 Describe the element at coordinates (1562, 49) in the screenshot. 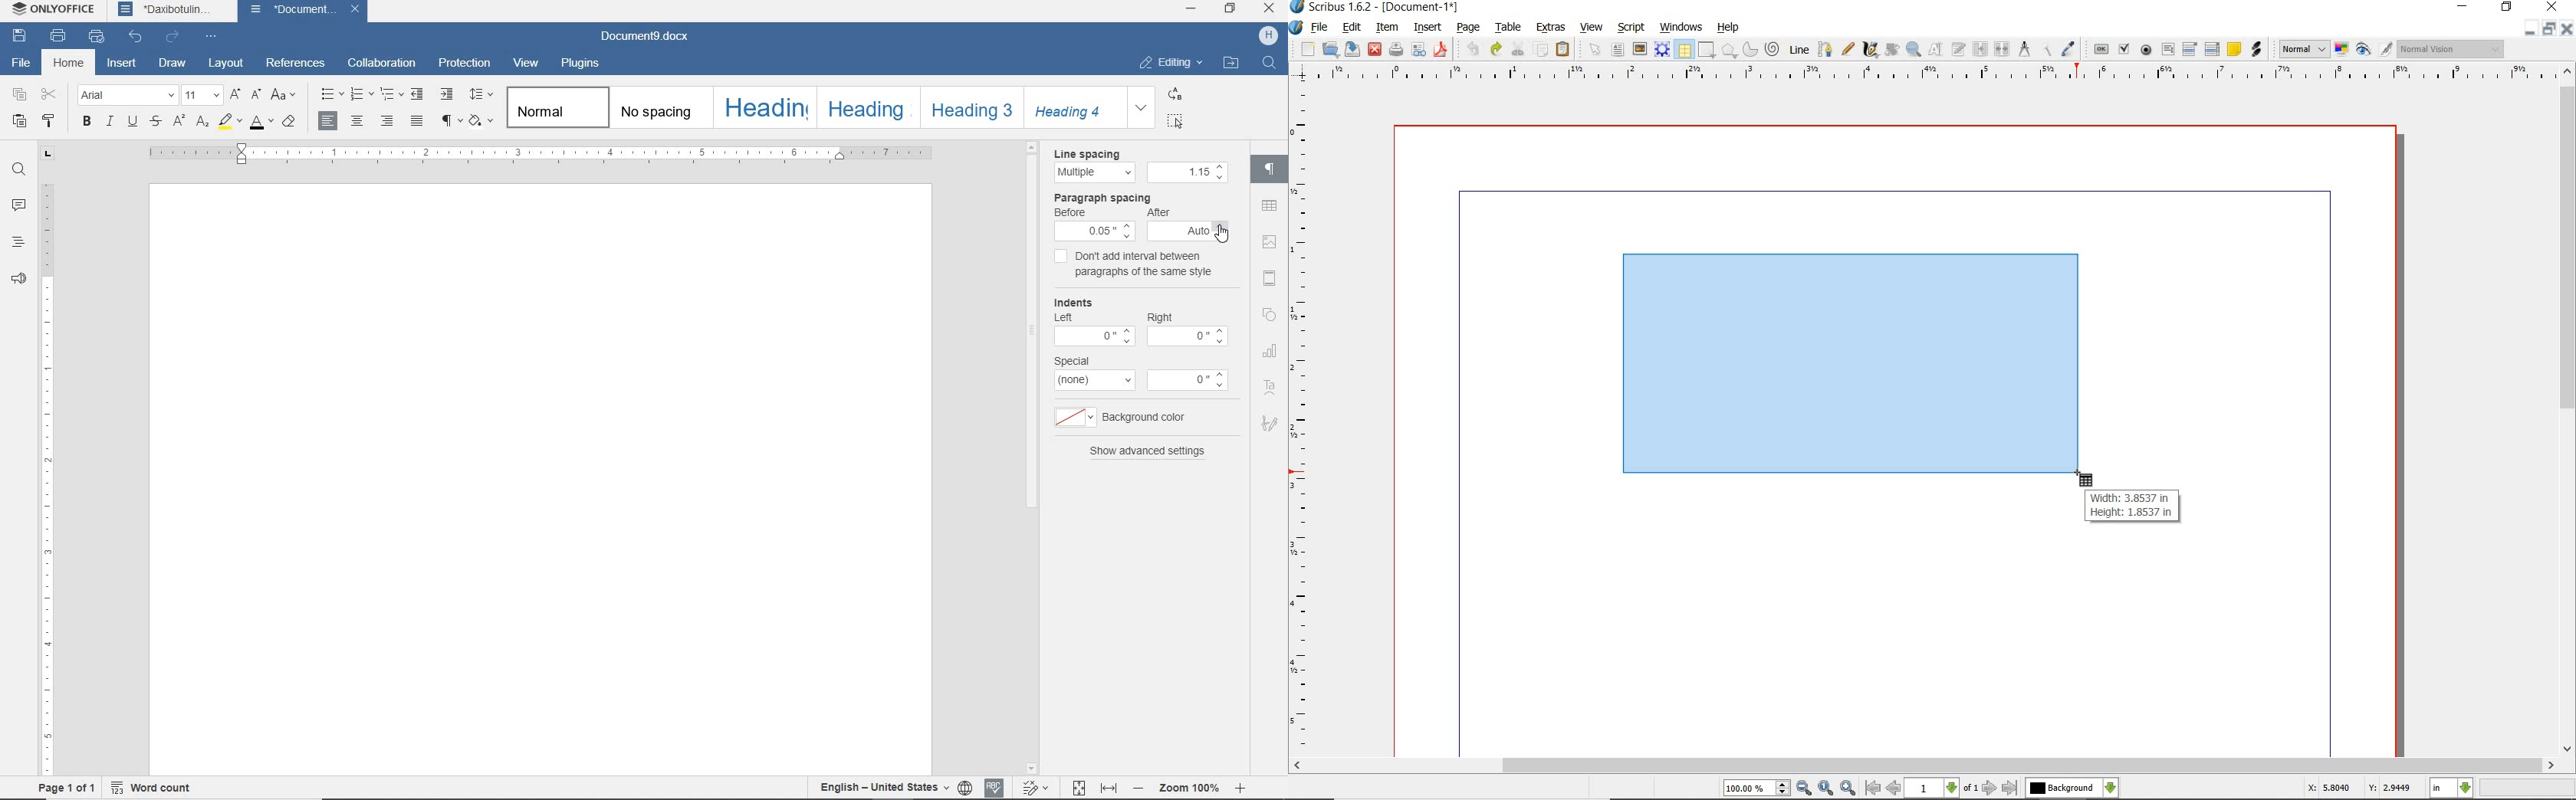

I see `paste` at that location.